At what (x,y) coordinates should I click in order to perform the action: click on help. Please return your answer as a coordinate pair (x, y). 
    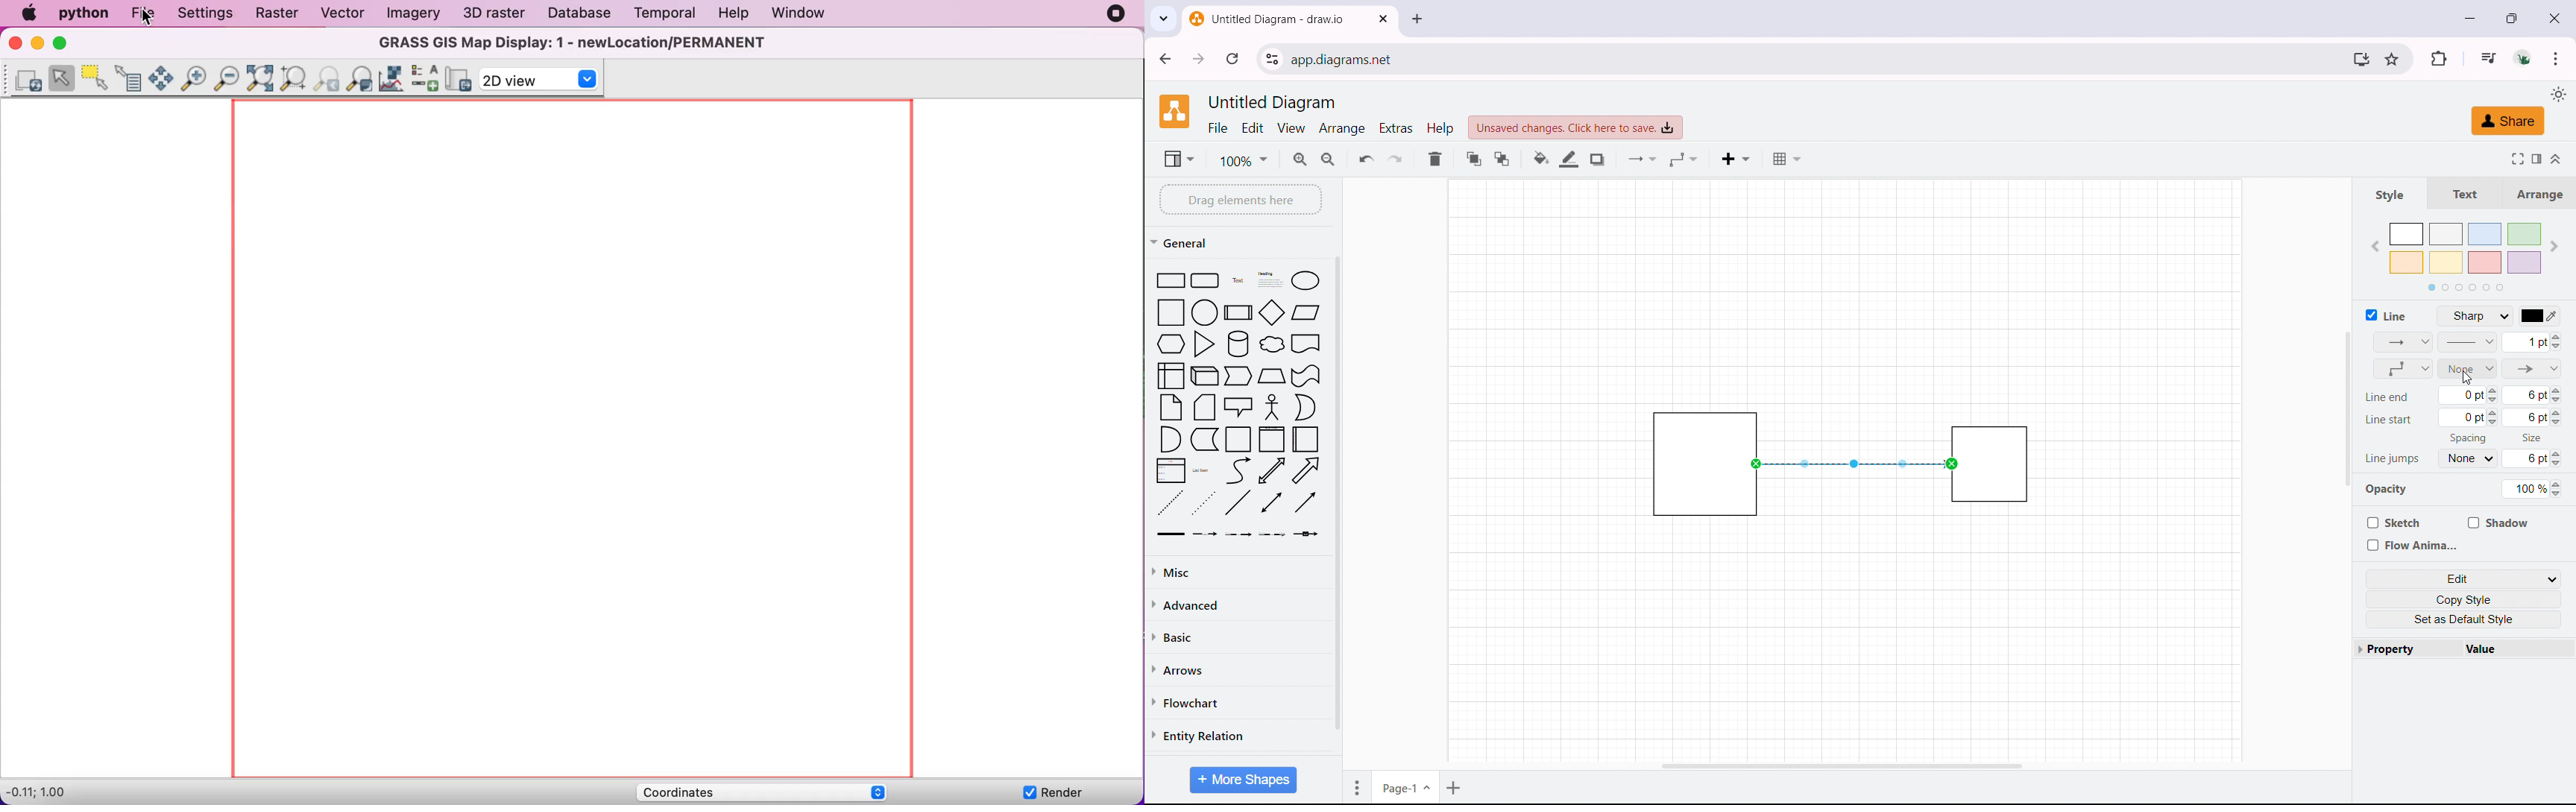
    Looking at the image, I should click on (1440, 128).